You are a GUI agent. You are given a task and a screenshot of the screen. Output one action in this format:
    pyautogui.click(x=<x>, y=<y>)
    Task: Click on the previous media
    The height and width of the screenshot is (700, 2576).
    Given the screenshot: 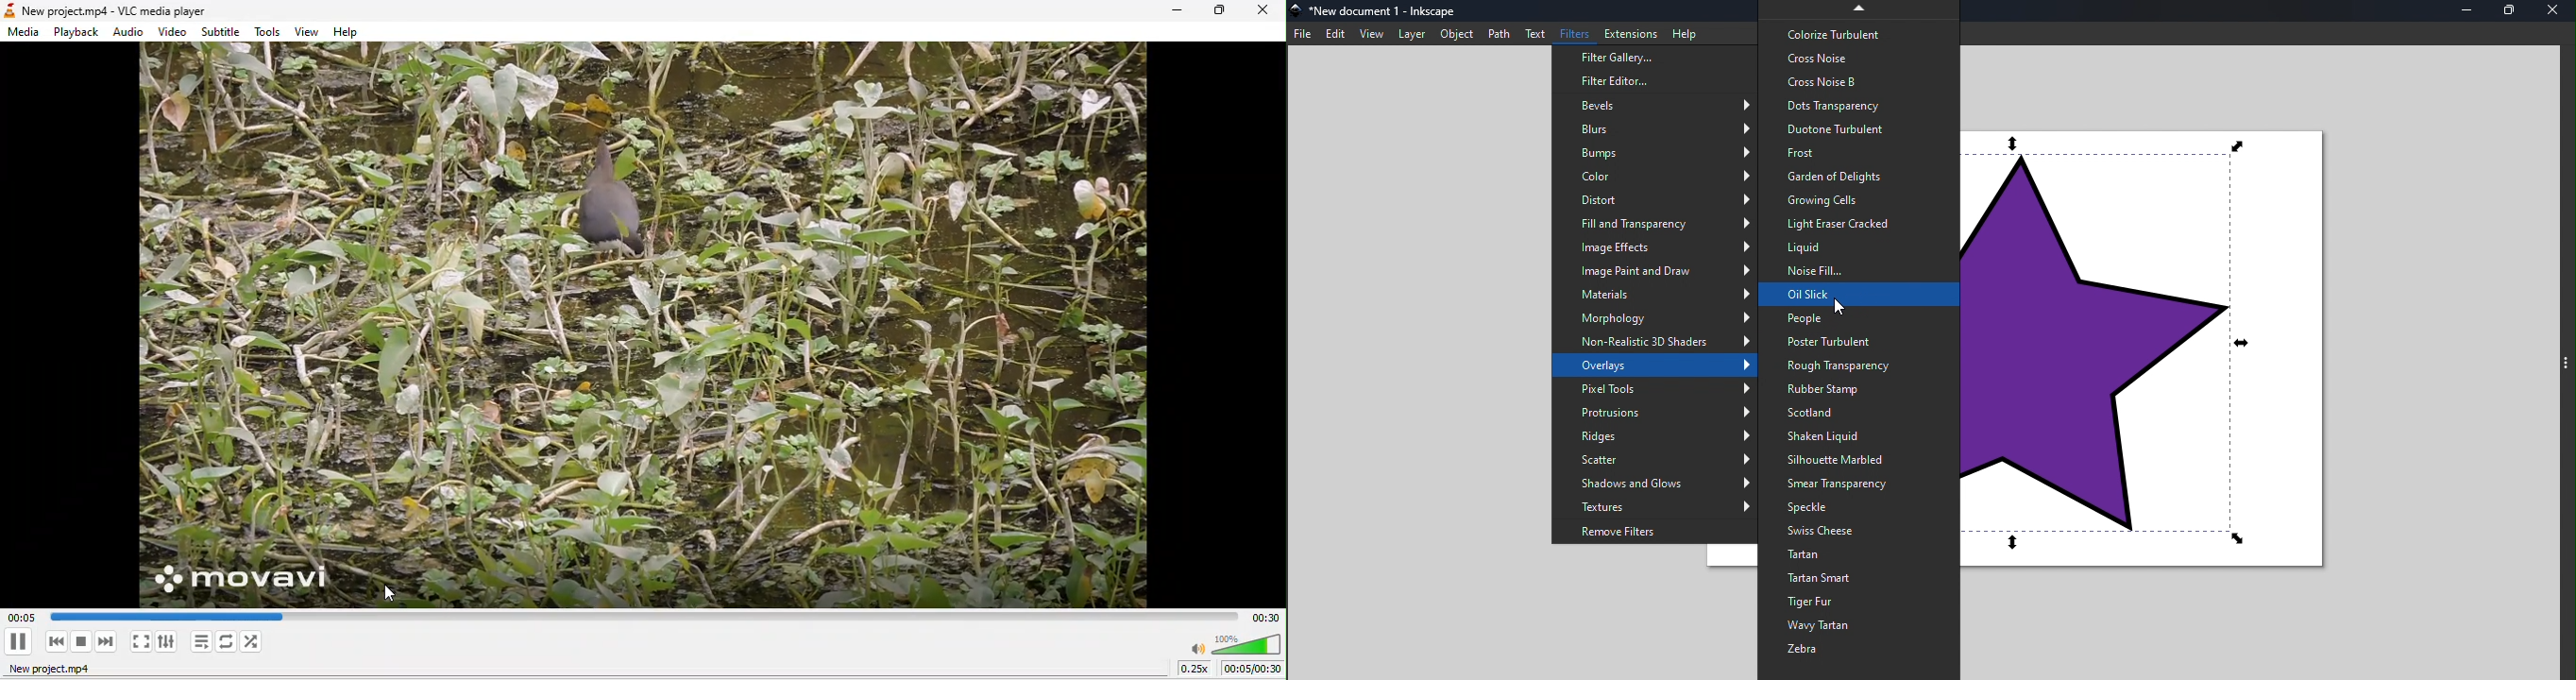 What is the action you would take?
    pyautogui.click(x=53, y=642)
    